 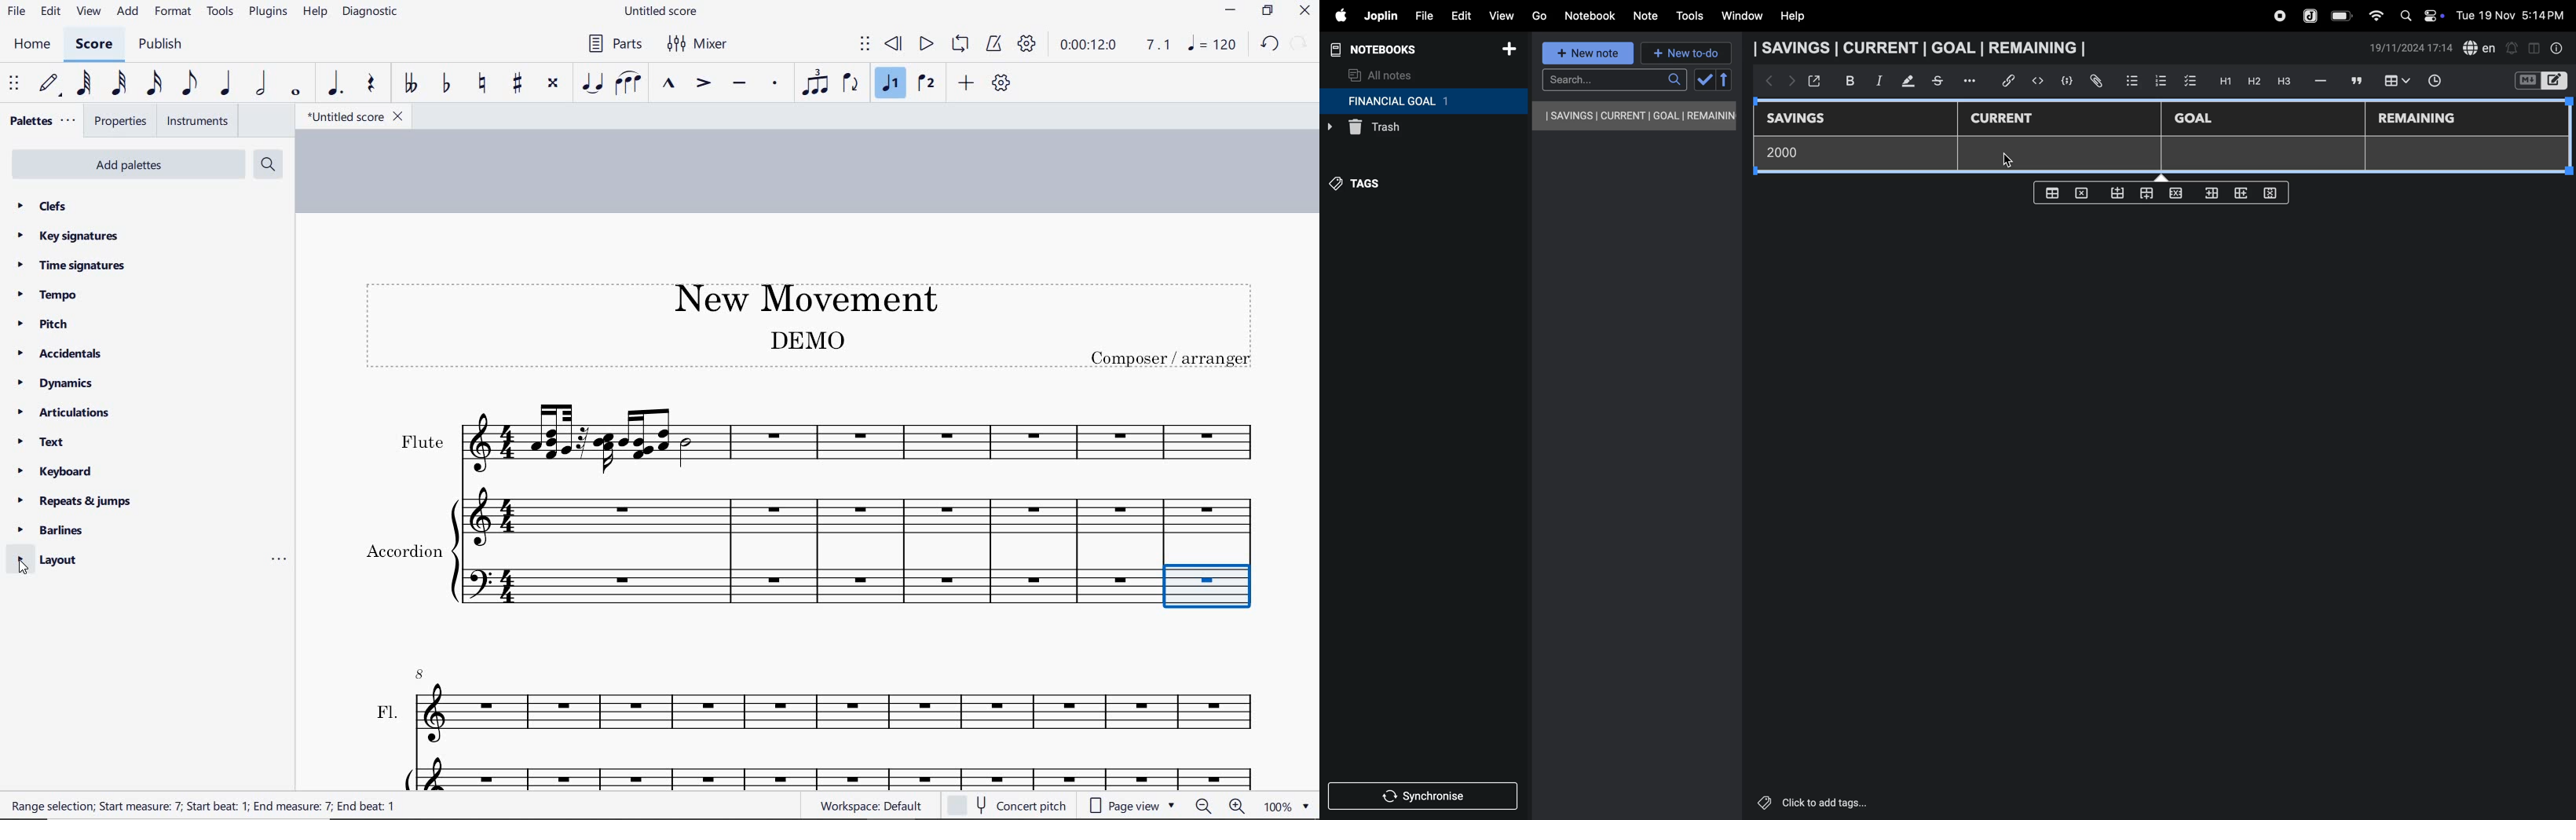 I want to click on options, so click(x=1972, y=81).